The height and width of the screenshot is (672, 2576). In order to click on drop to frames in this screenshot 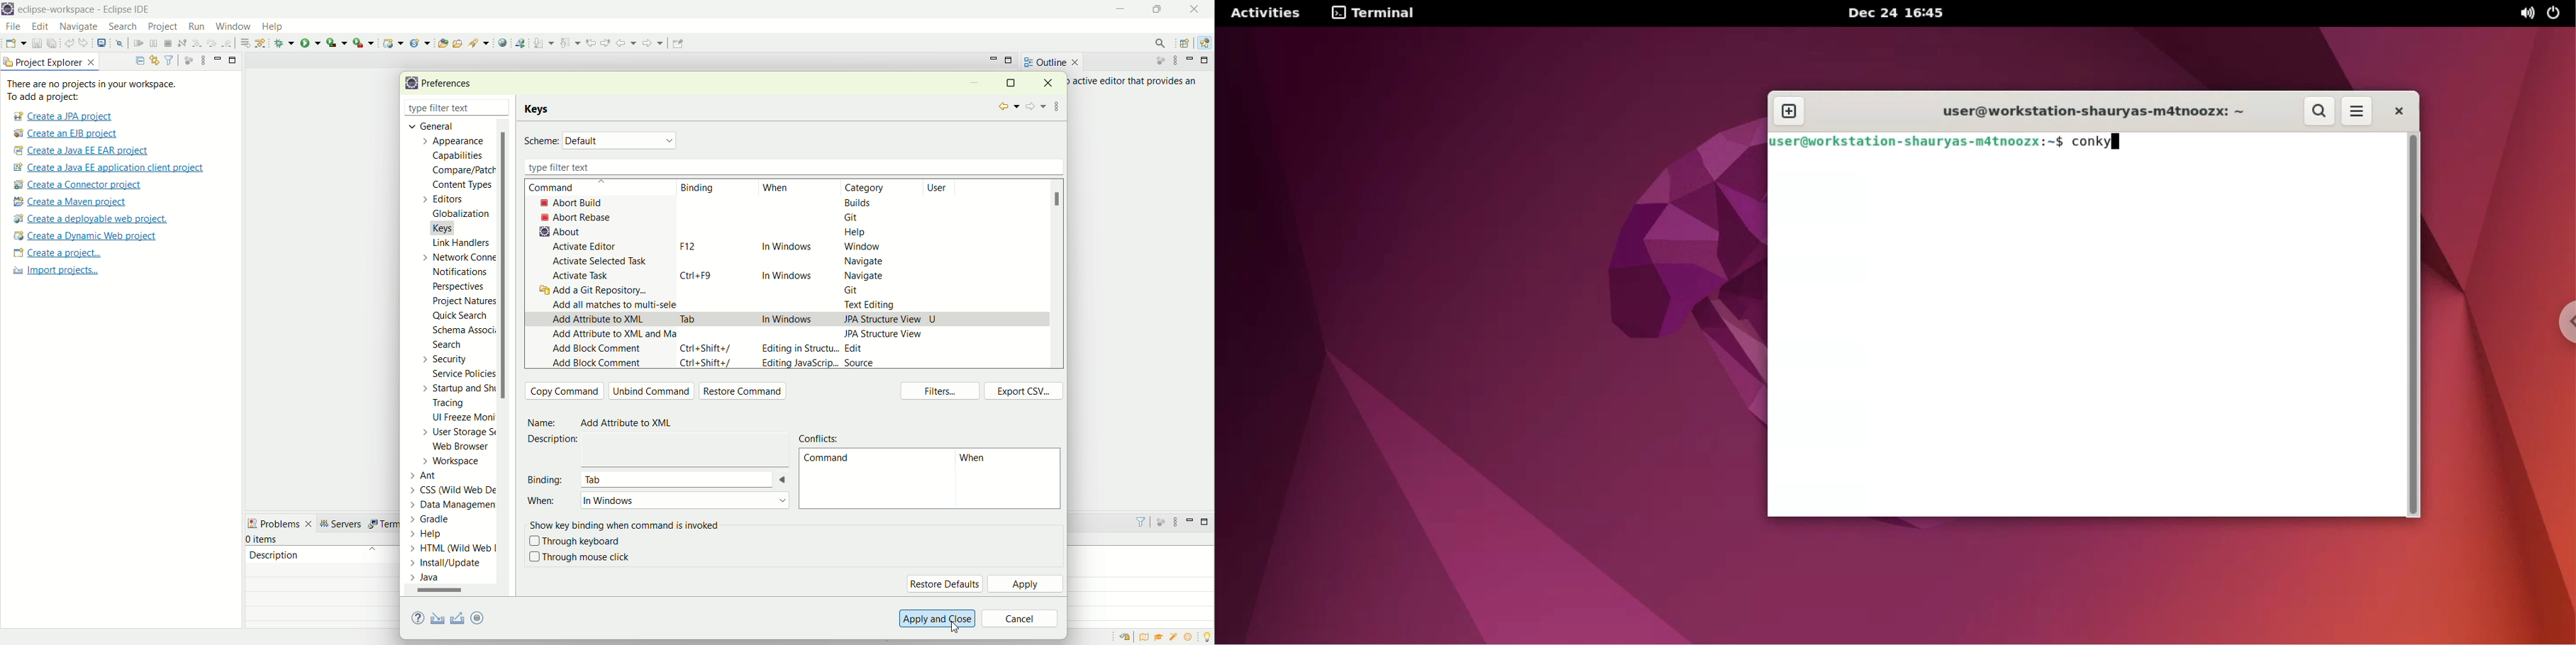, I will do `click(246, 43)`.